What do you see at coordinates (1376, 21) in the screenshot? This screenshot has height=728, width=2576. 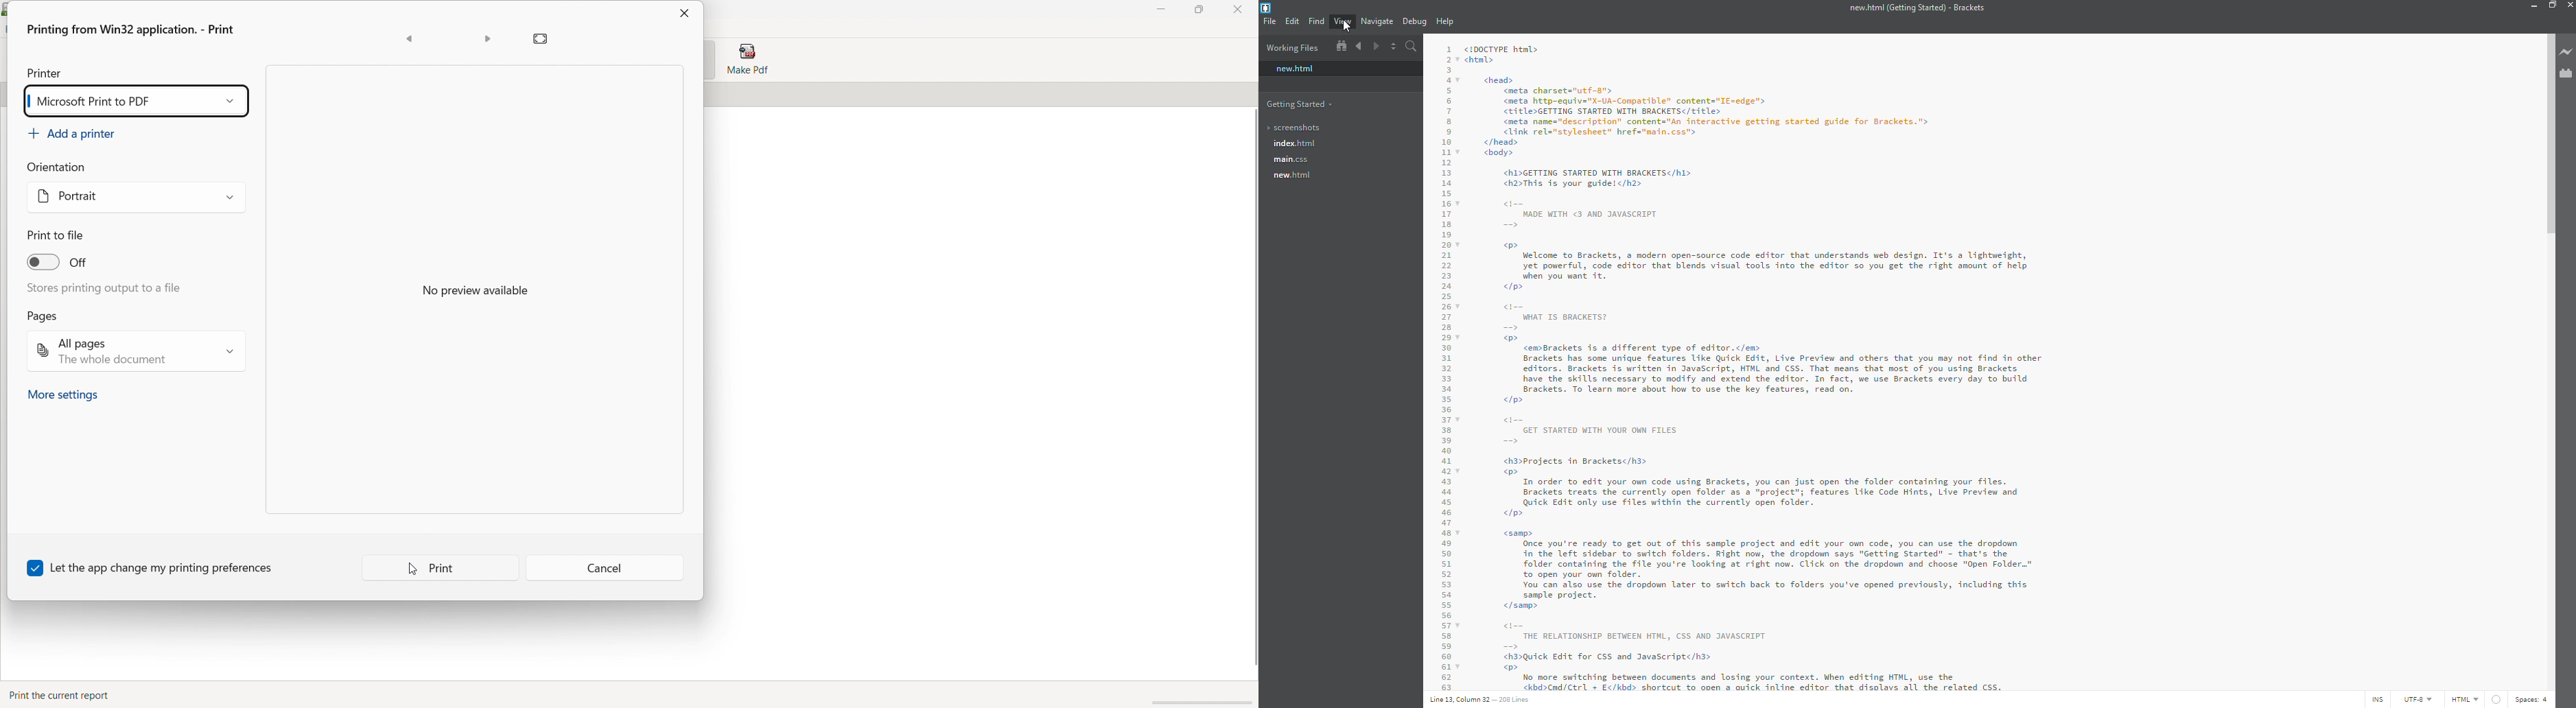 I see `navigate` at bounding box center [1376, 21].